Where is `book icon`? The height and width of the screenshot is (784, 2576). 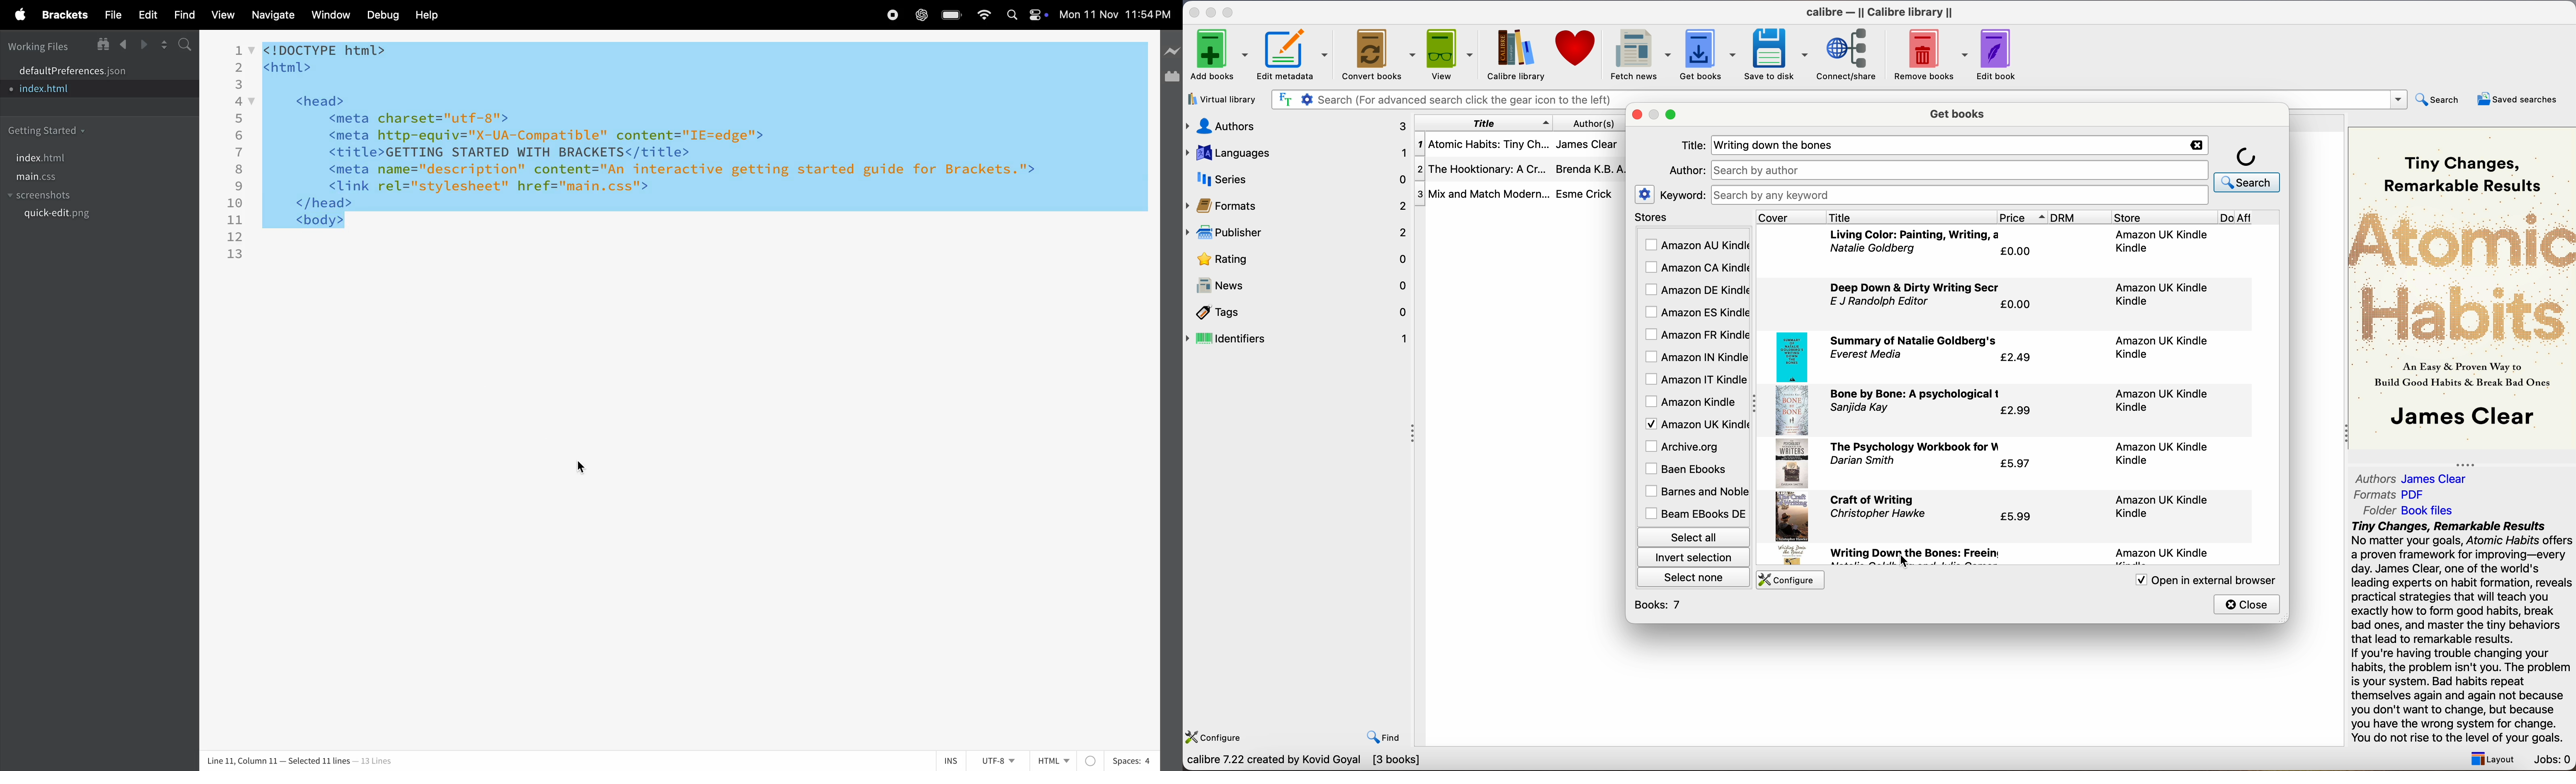 book icon is located at coordinates (1792, 516).